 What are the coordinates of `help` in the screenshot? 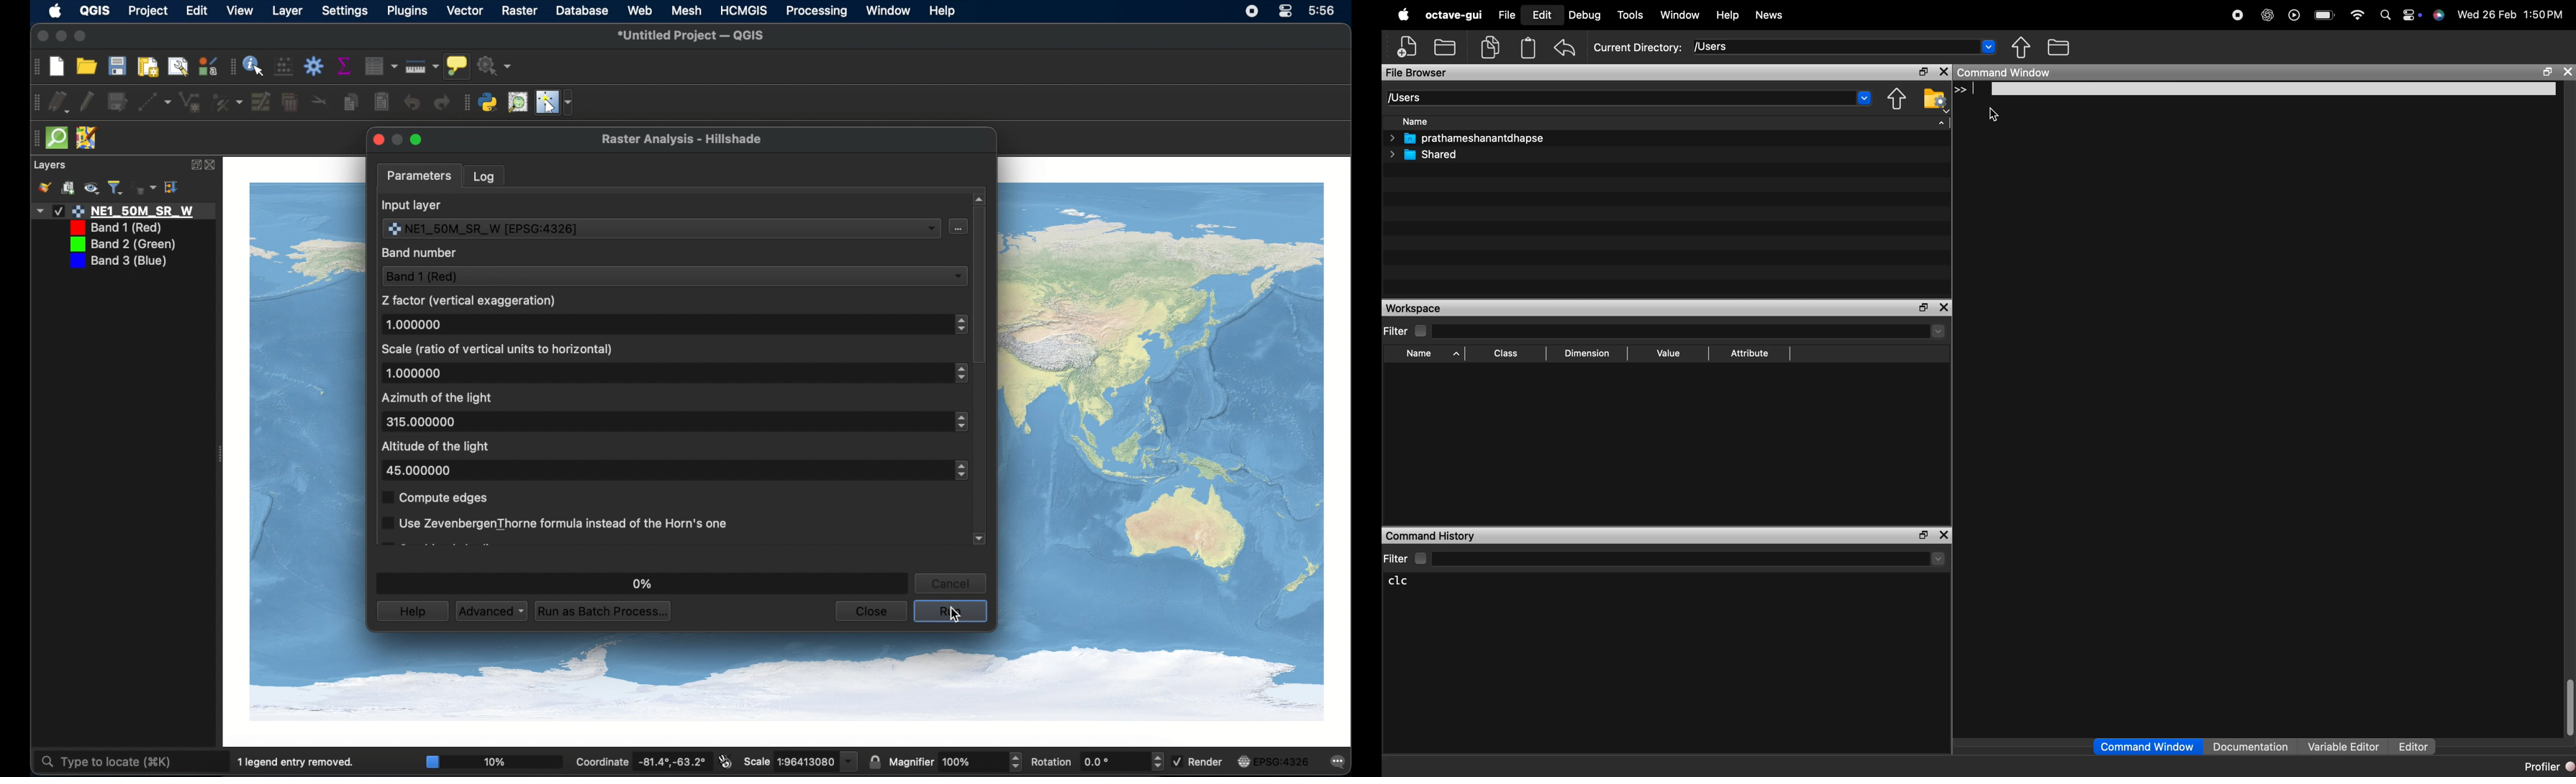 It's located at (412, 611).